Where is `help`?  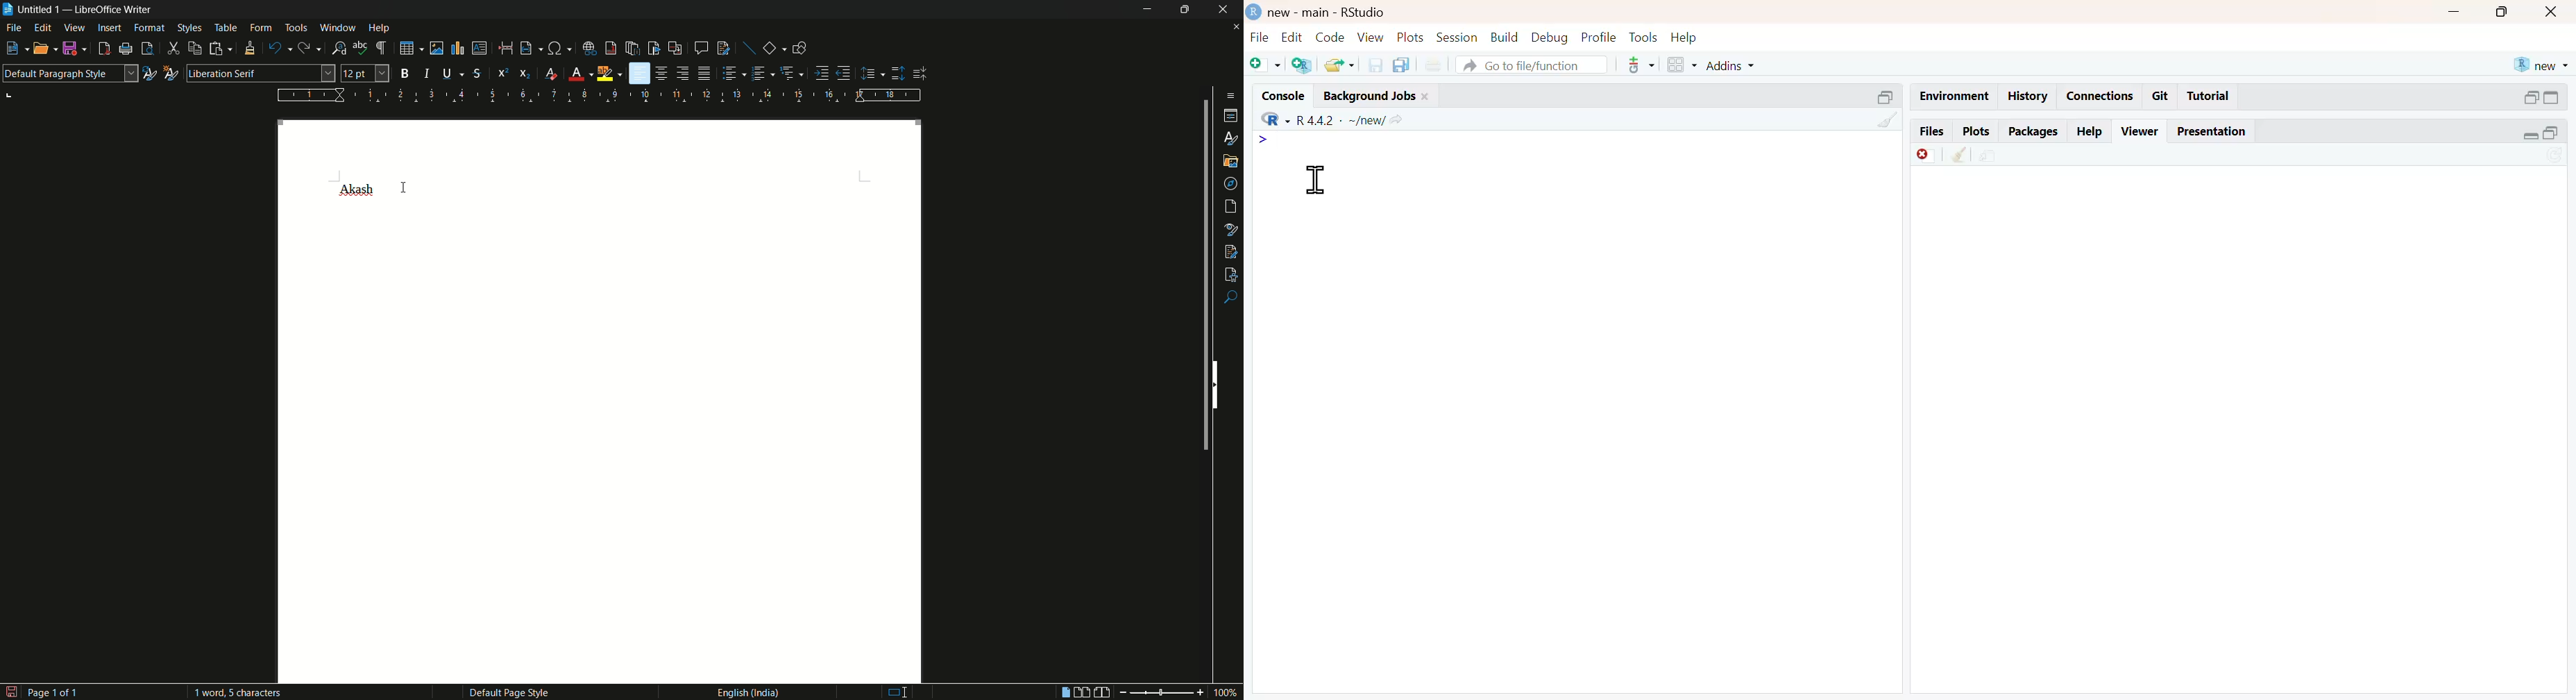
help is located at coordinates (1683, 37).